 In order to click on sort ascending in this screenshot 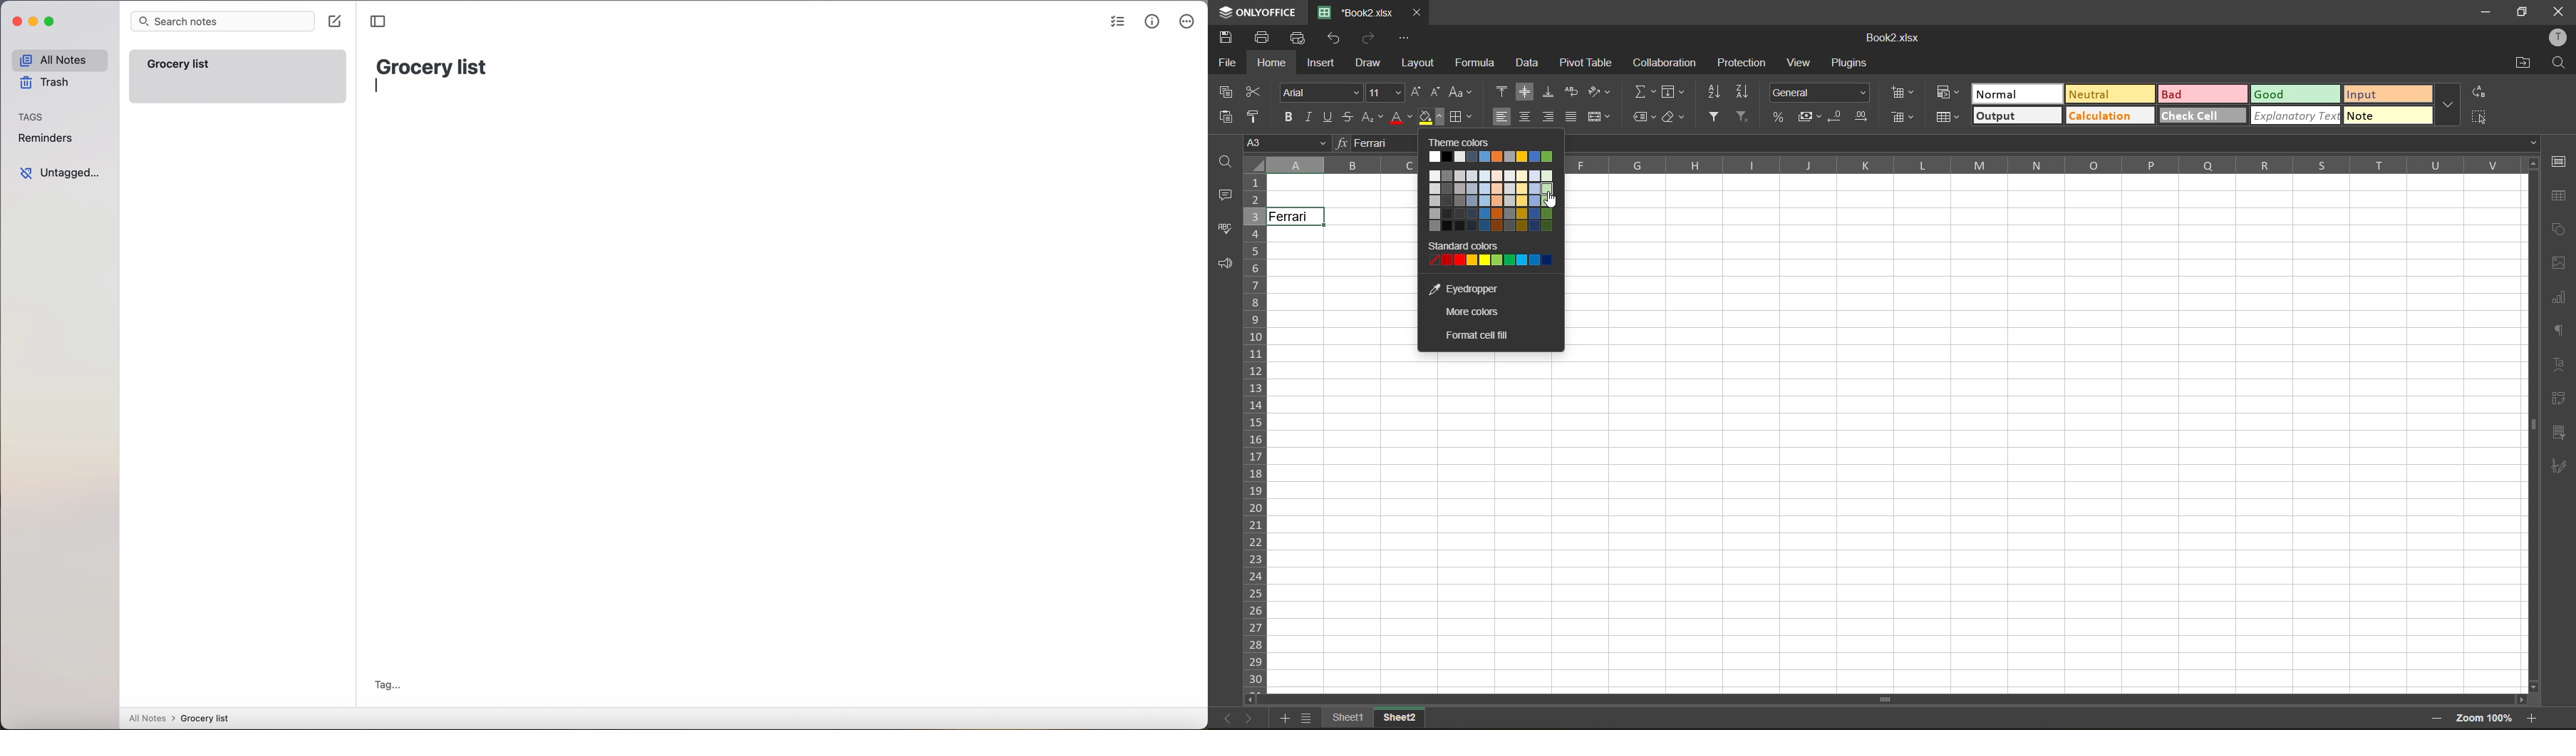, I will do `click(1717, 92)`.